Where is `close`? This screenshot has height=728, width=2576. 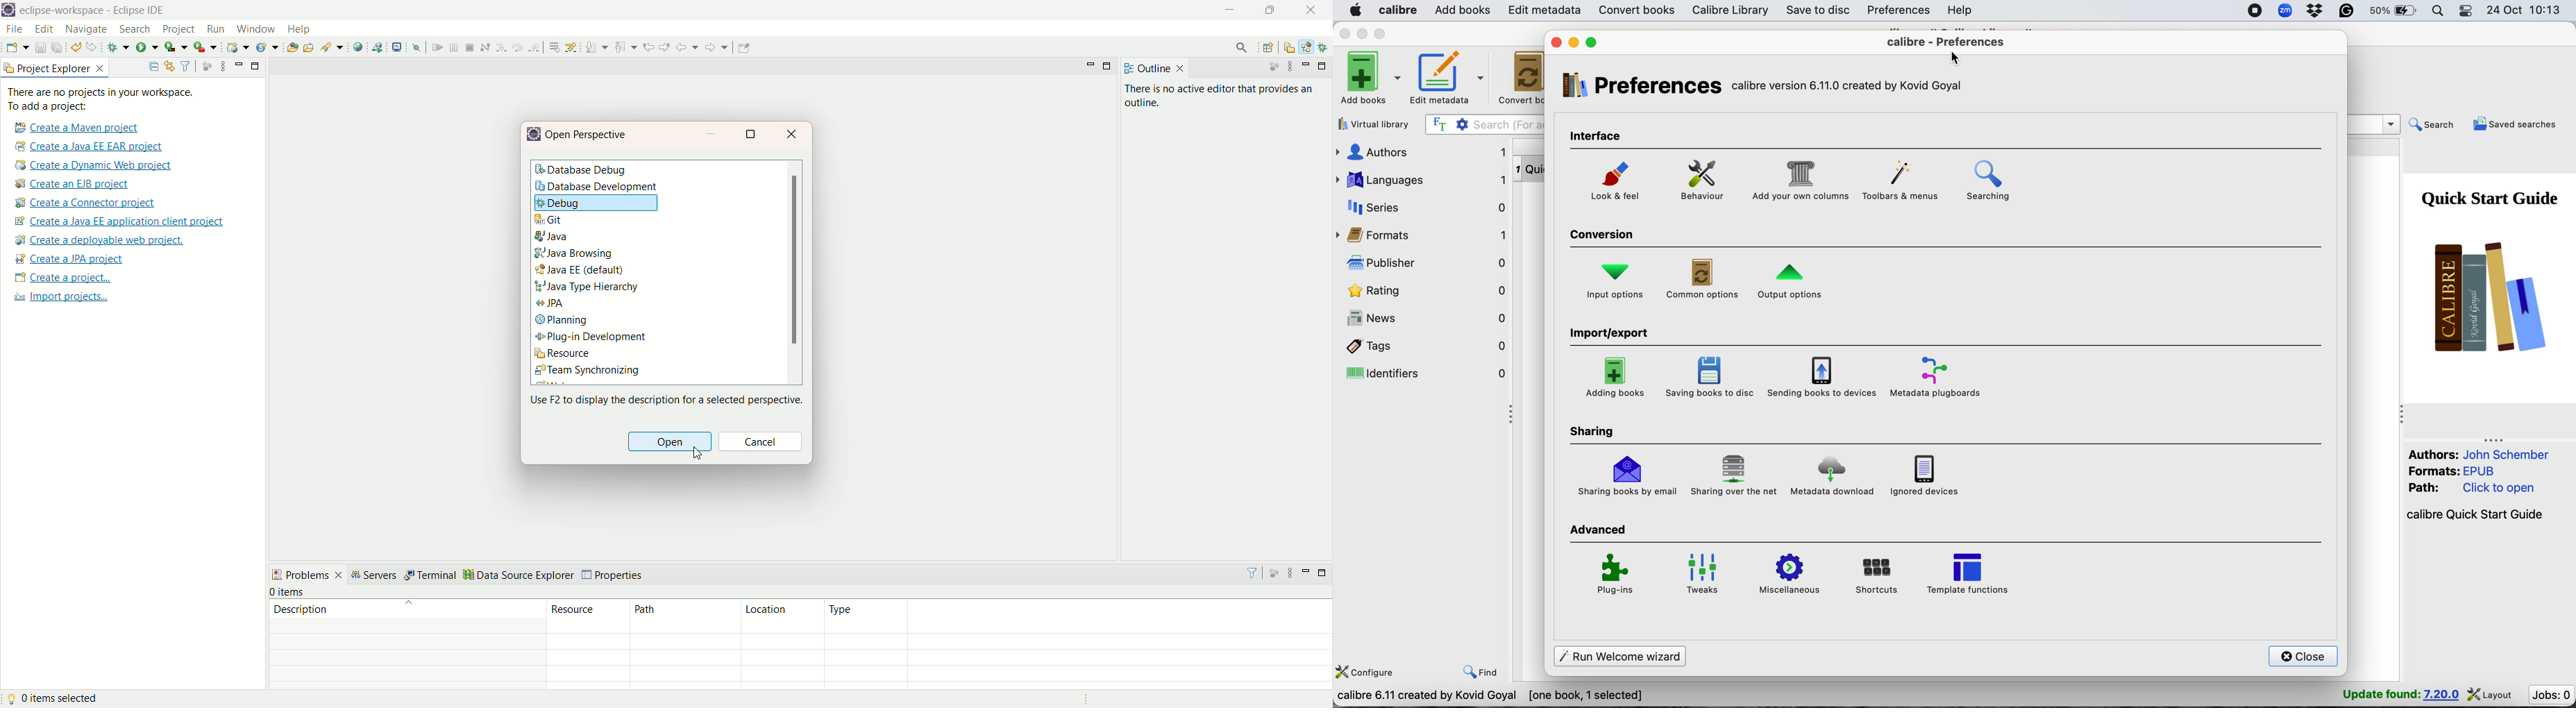 close is located at coordinates (2305, 655).